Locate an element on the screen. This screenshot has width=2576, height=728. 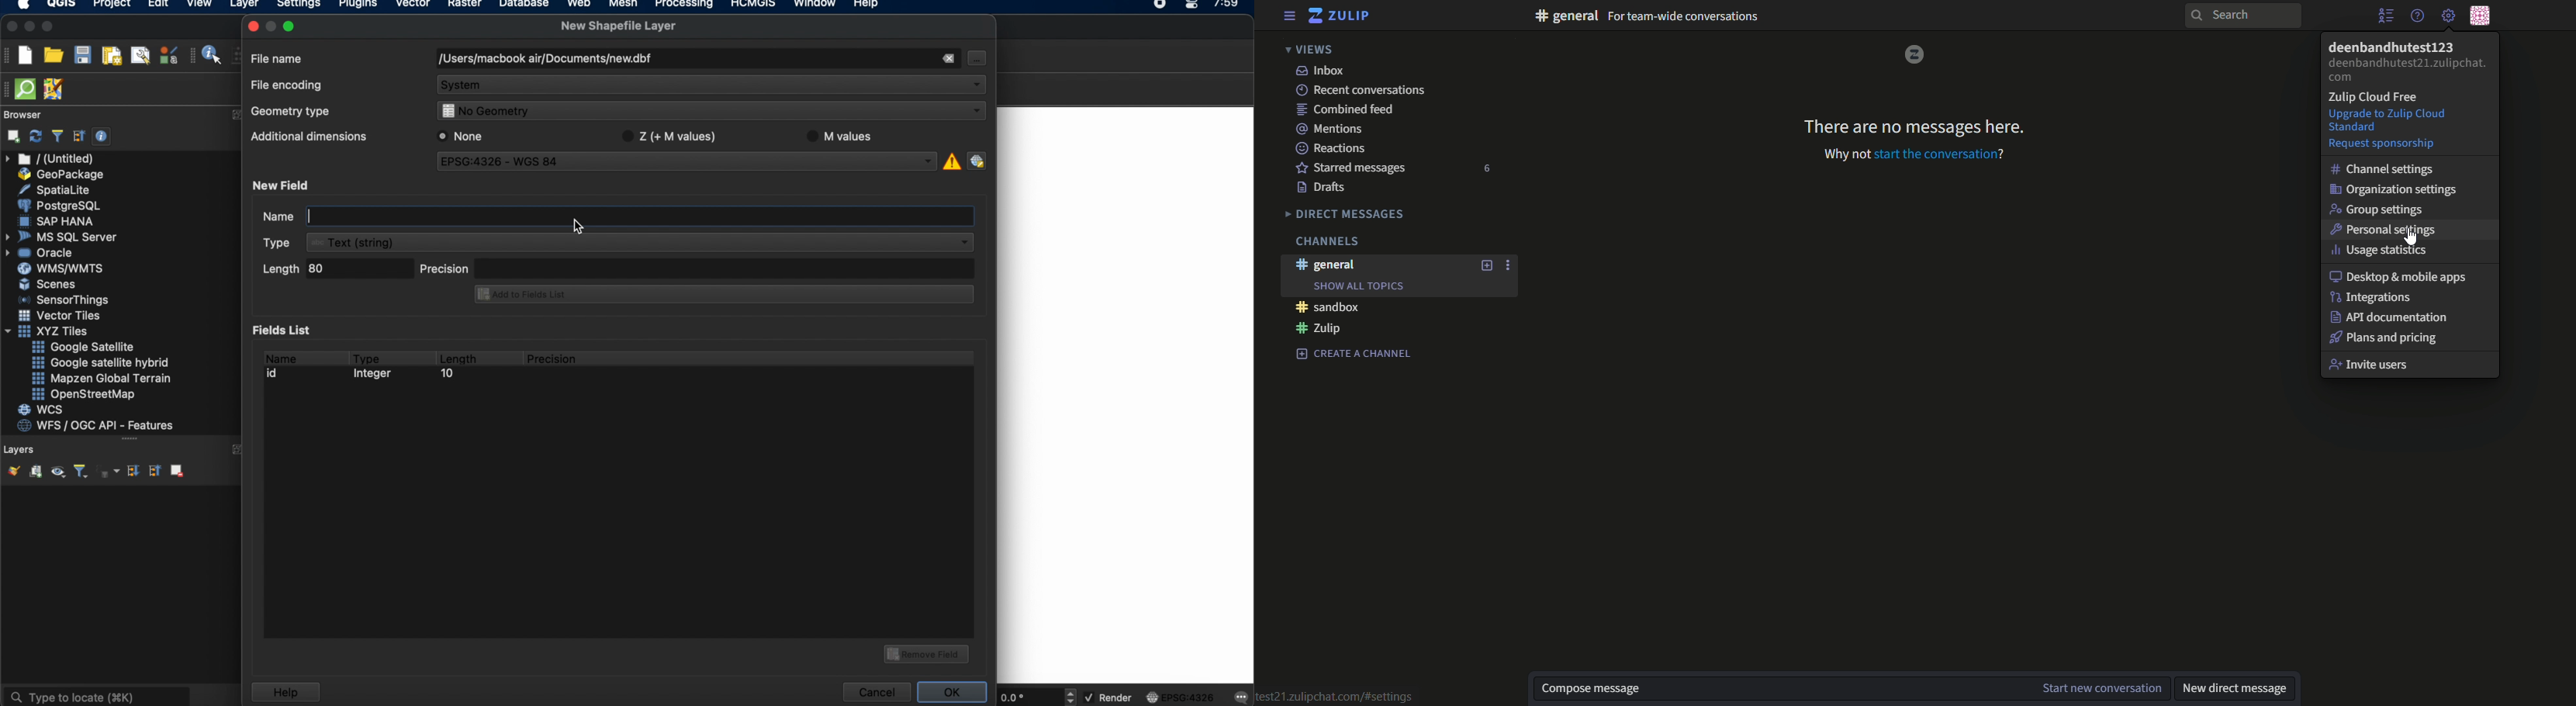
QuickOSM is located at coordinates (28, 89).